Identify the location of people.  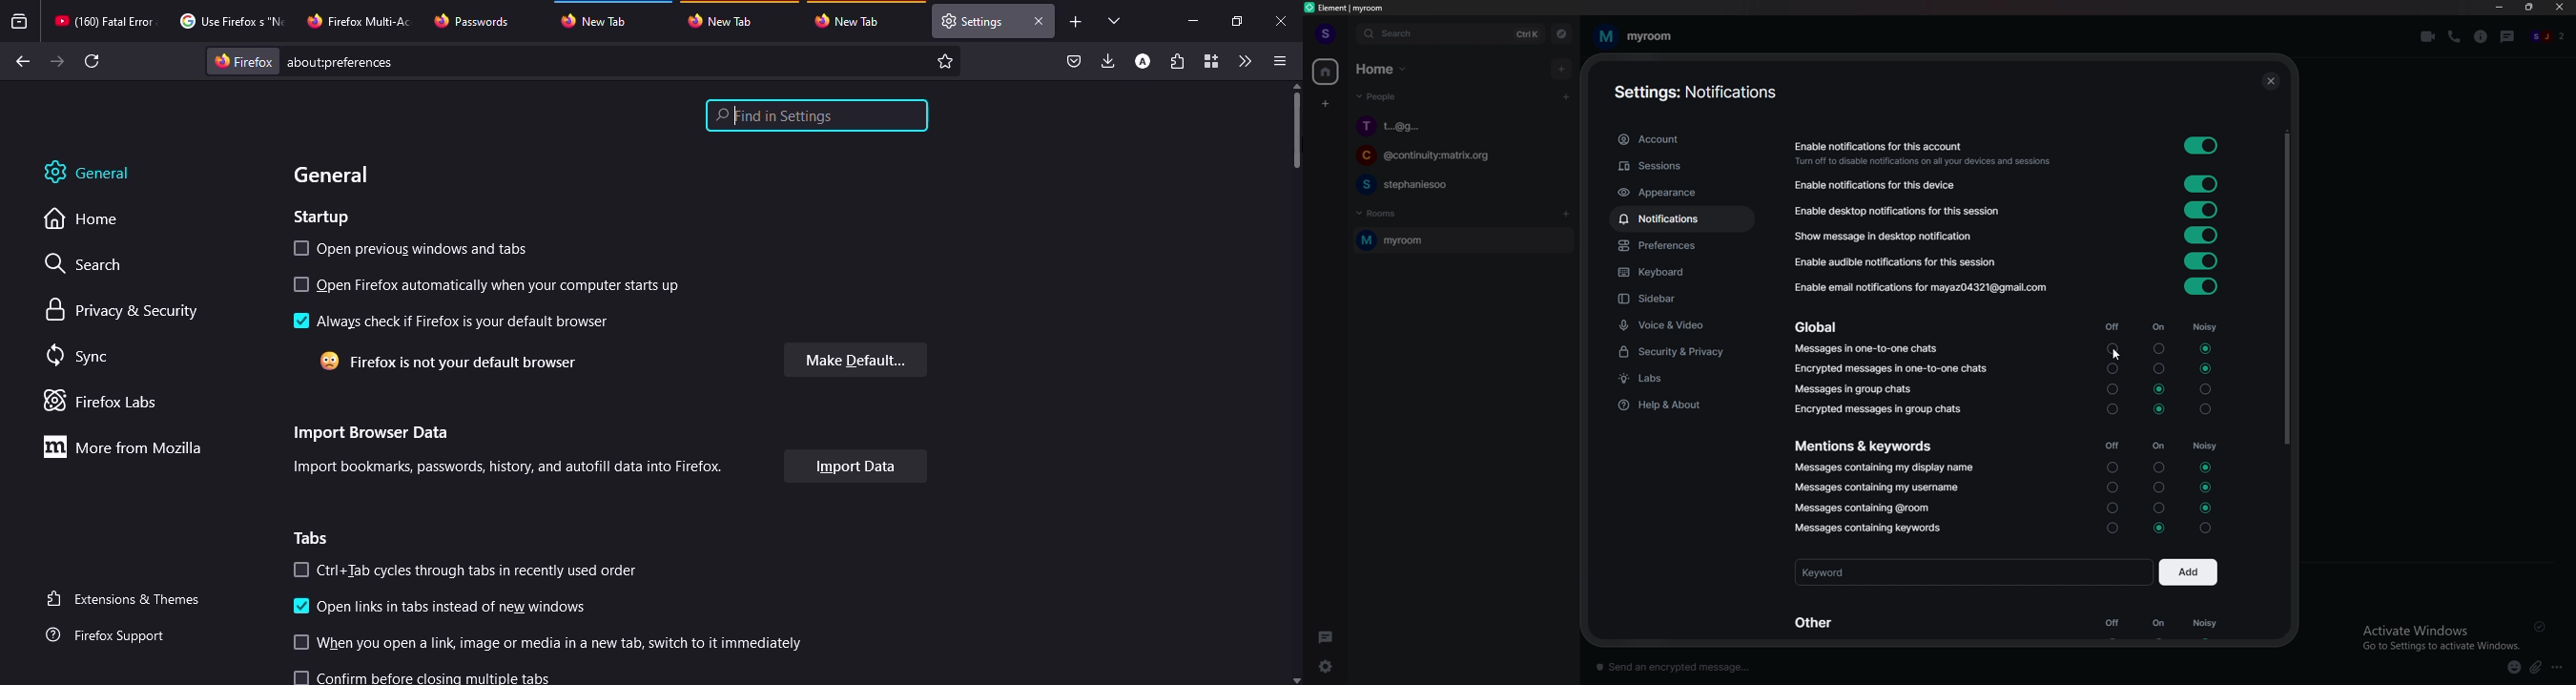
(2552, 37).